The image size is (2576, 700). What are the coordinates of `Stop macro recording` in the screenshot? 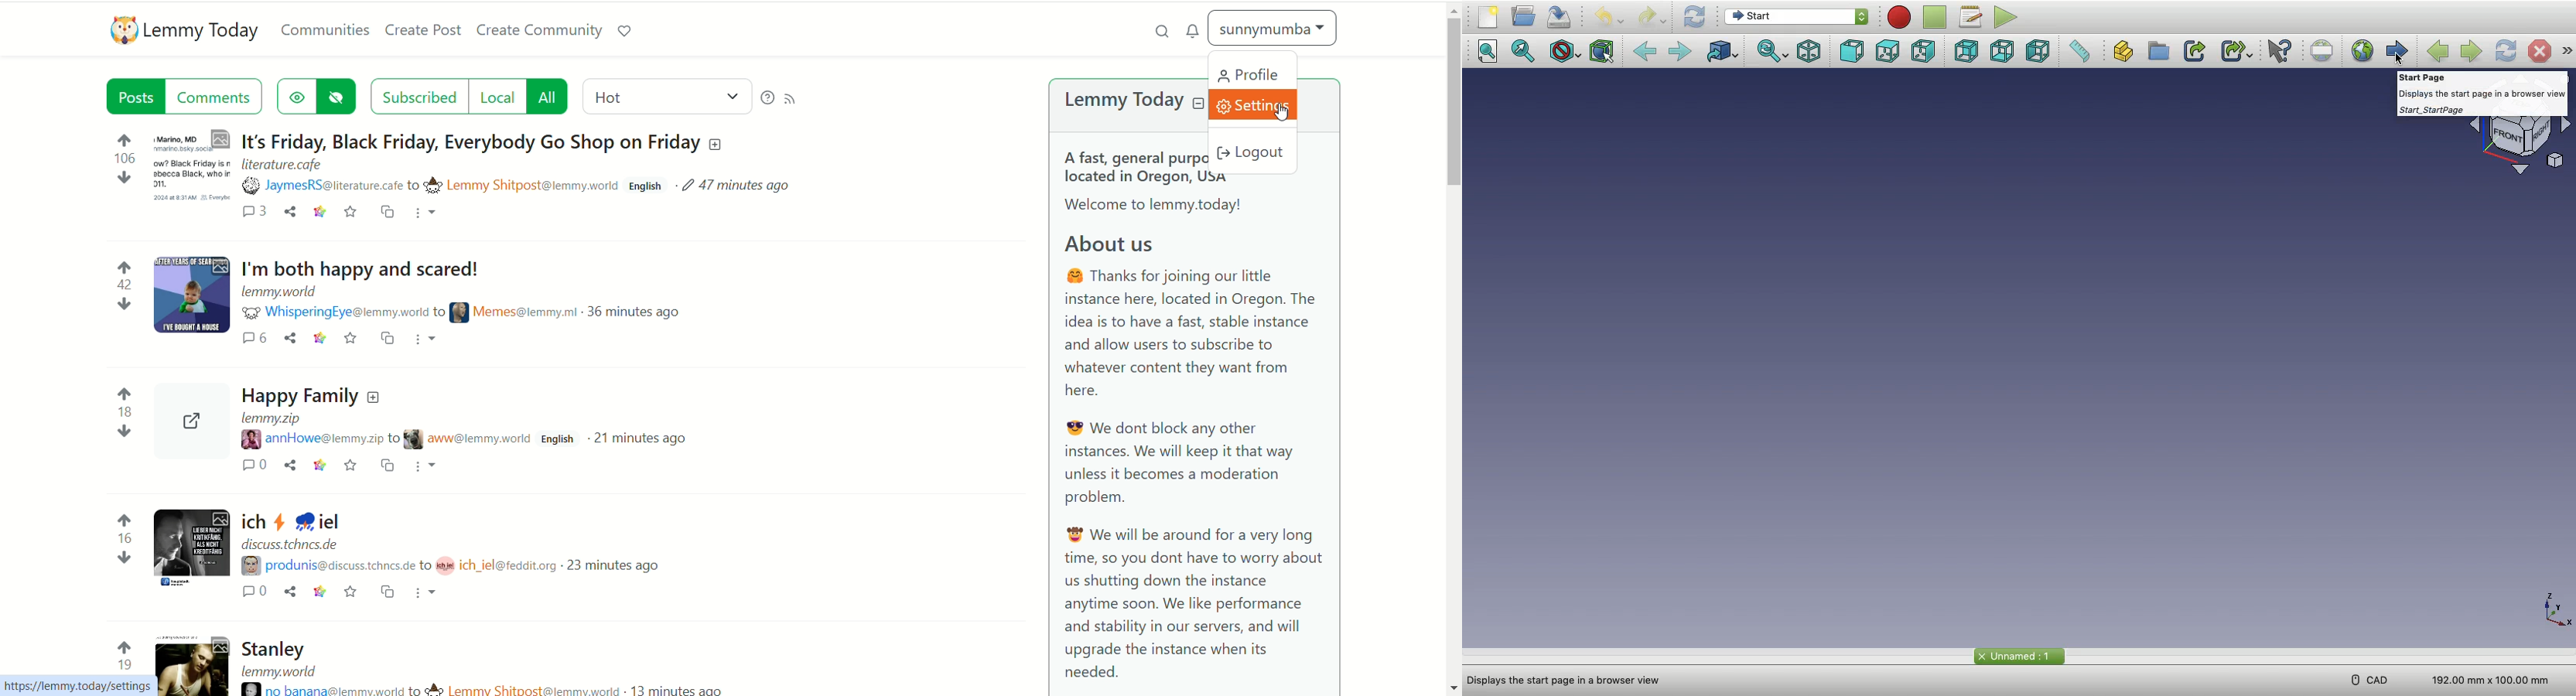 It's located at (1936, 17).